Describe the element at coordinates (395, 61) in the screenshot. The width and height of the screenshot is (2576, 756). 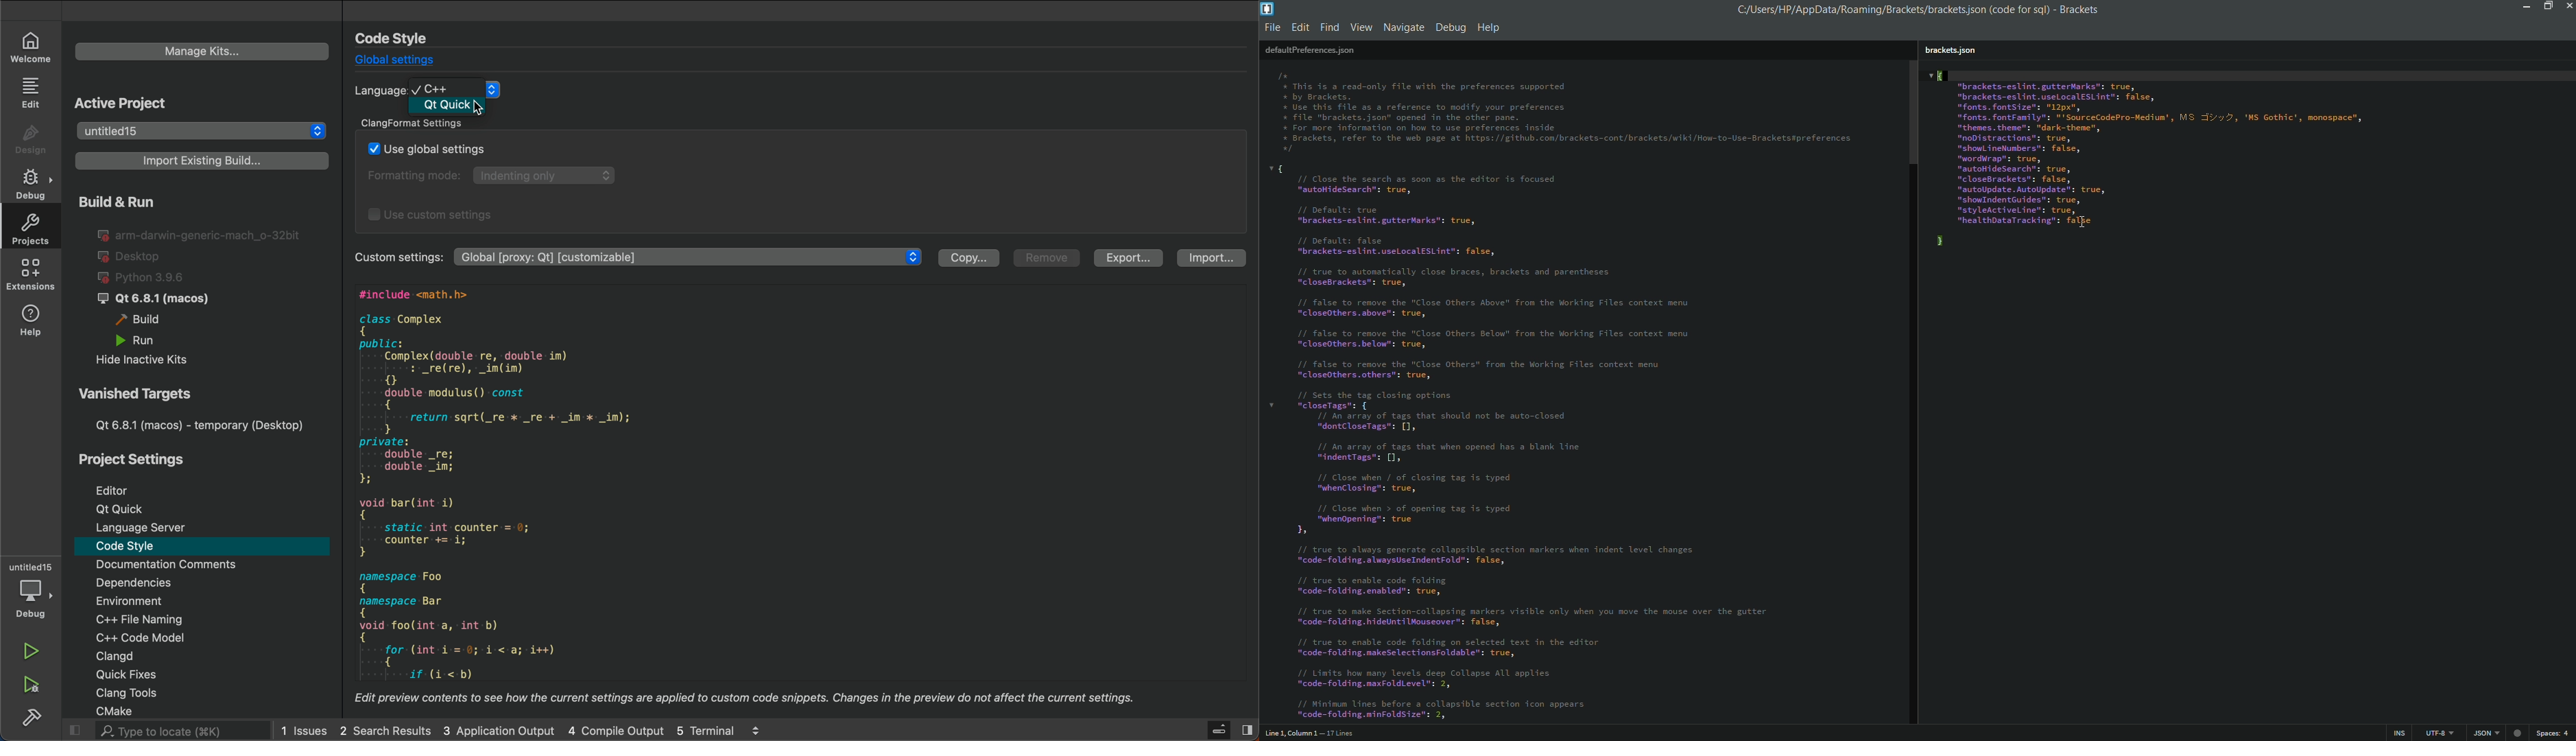
I see `global settings` at that location.